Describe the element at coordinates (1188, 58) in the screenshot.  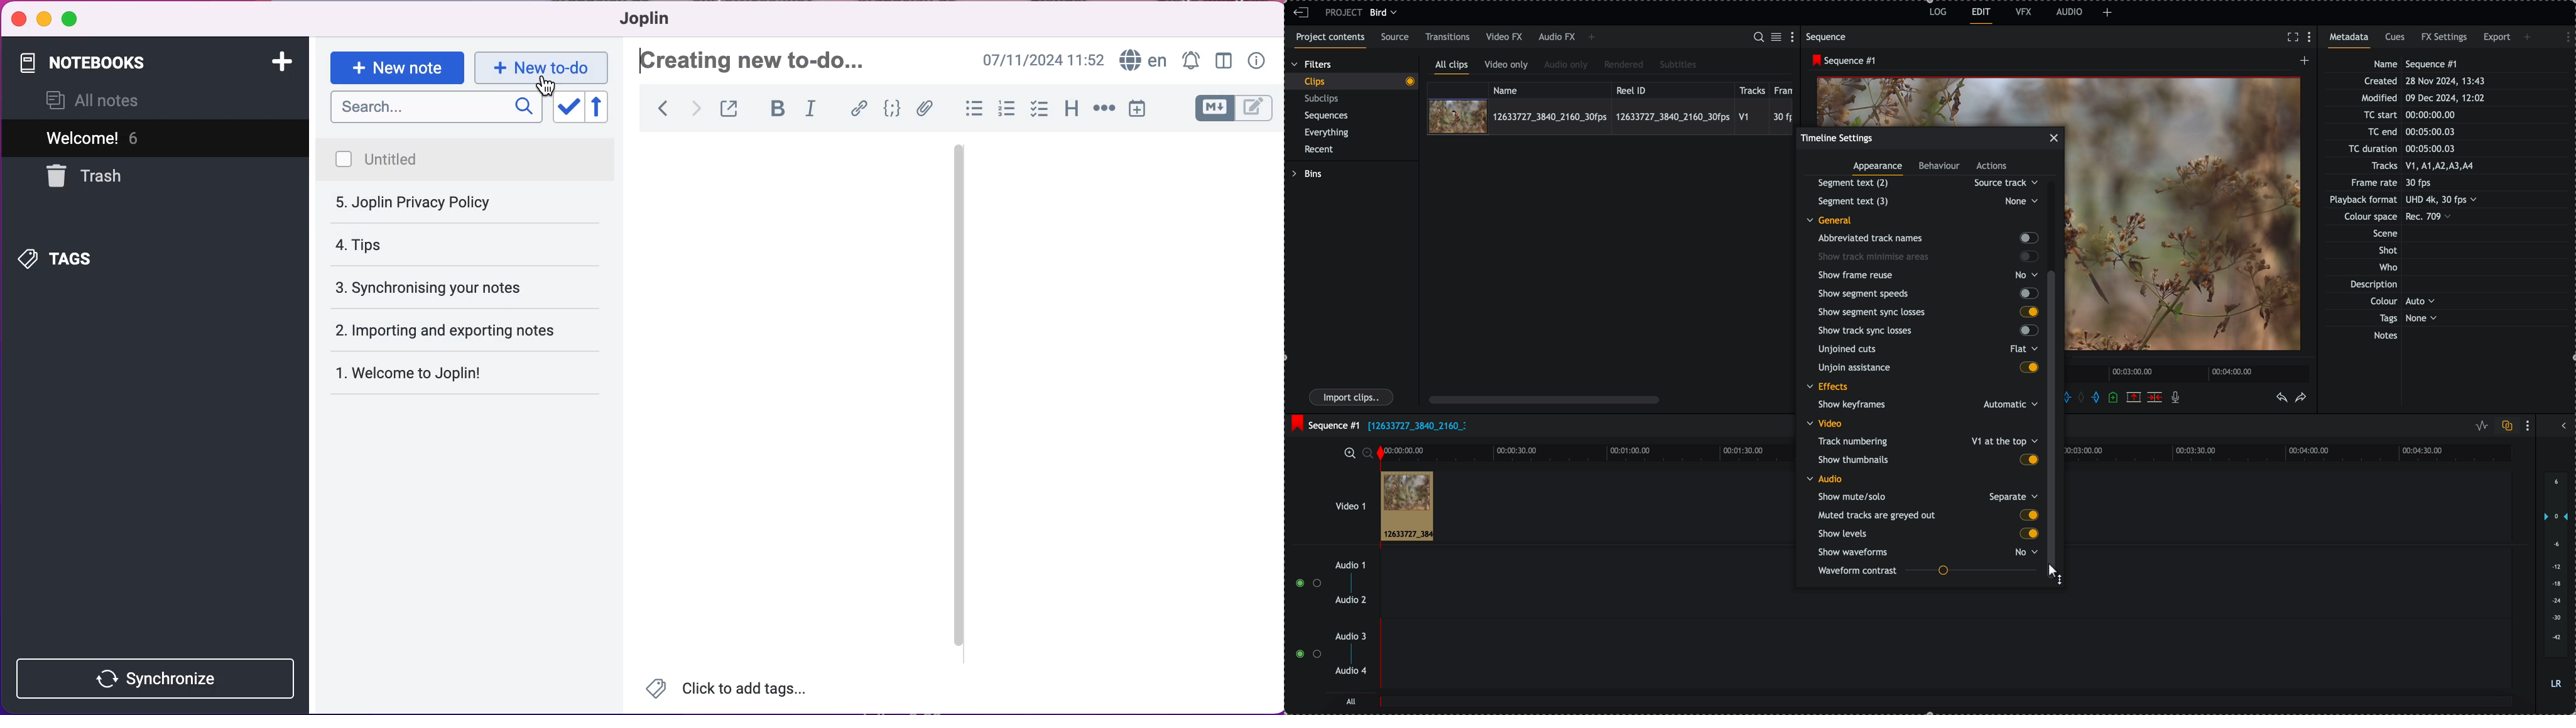
I see `set alarm` at that location.